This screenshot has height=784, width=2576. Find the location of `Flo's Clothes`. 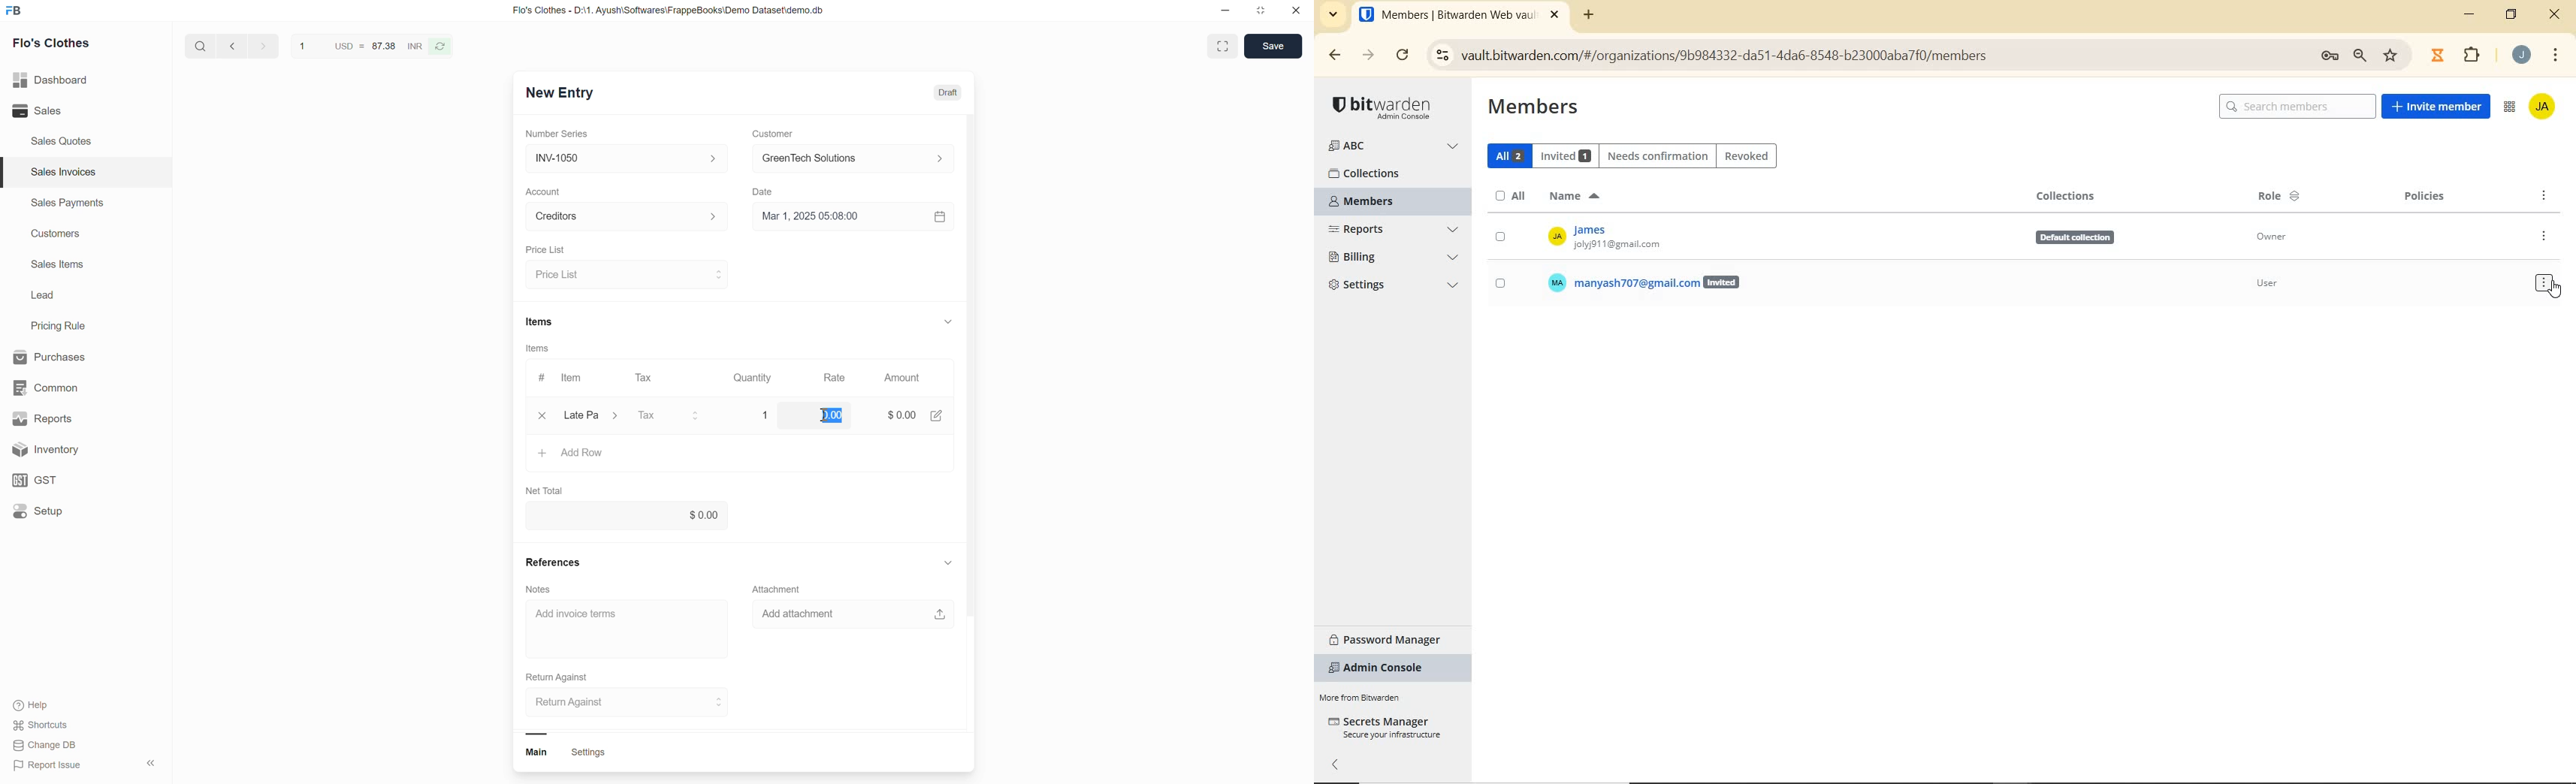

Flo's Clothes is located at coordinates (57, 45).